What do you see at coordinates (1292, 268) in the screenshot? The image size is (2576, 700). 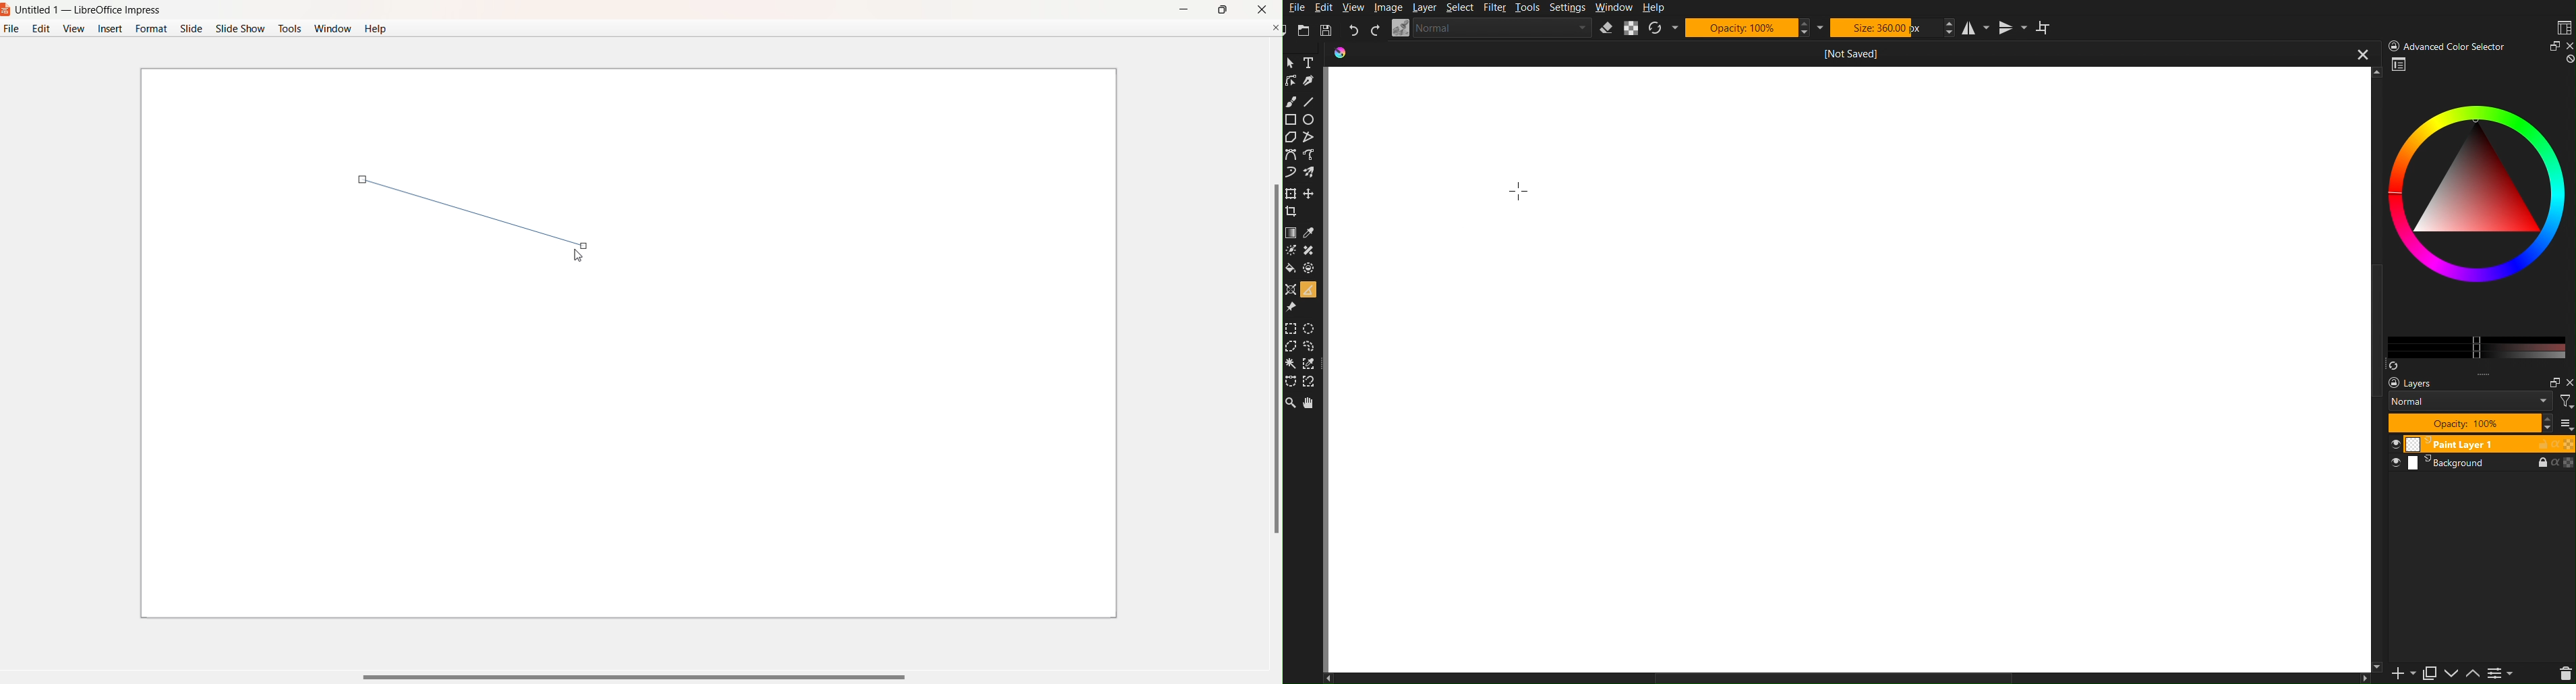 I see `Fill` at bounding box center [1292, 268].